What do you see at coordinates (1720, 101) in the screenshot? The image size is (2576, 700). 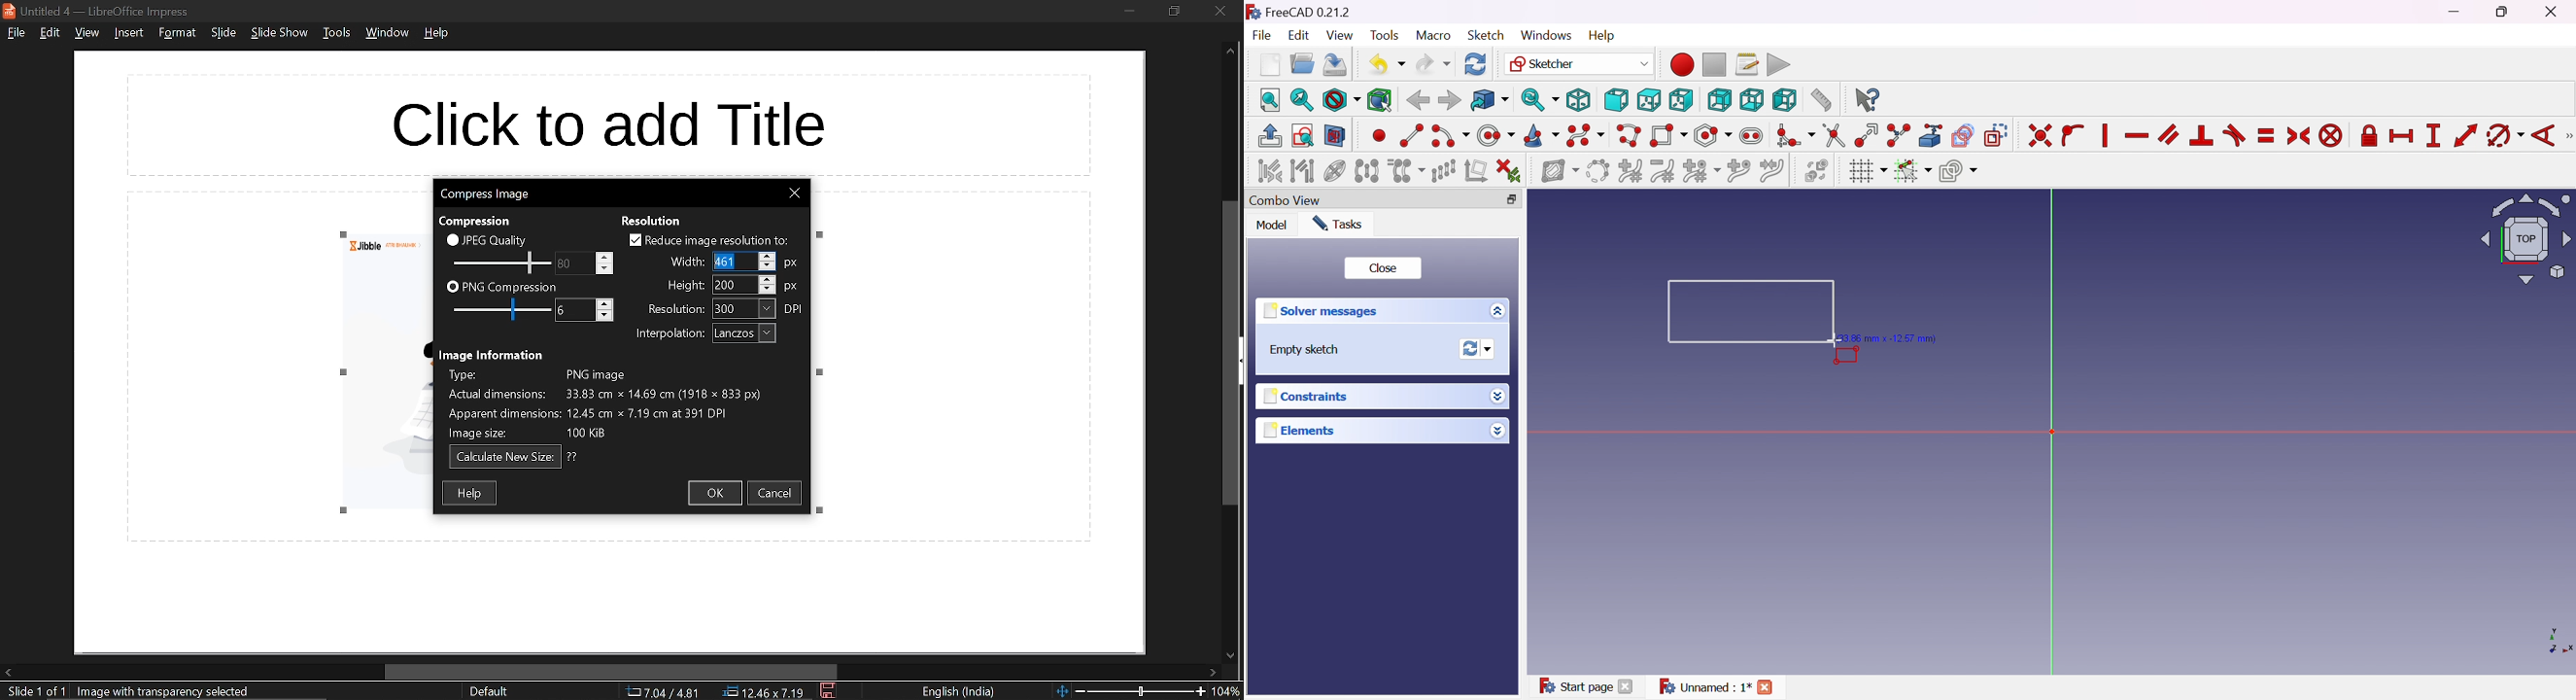 I see `Rear` at bounding box center [1720, 101].